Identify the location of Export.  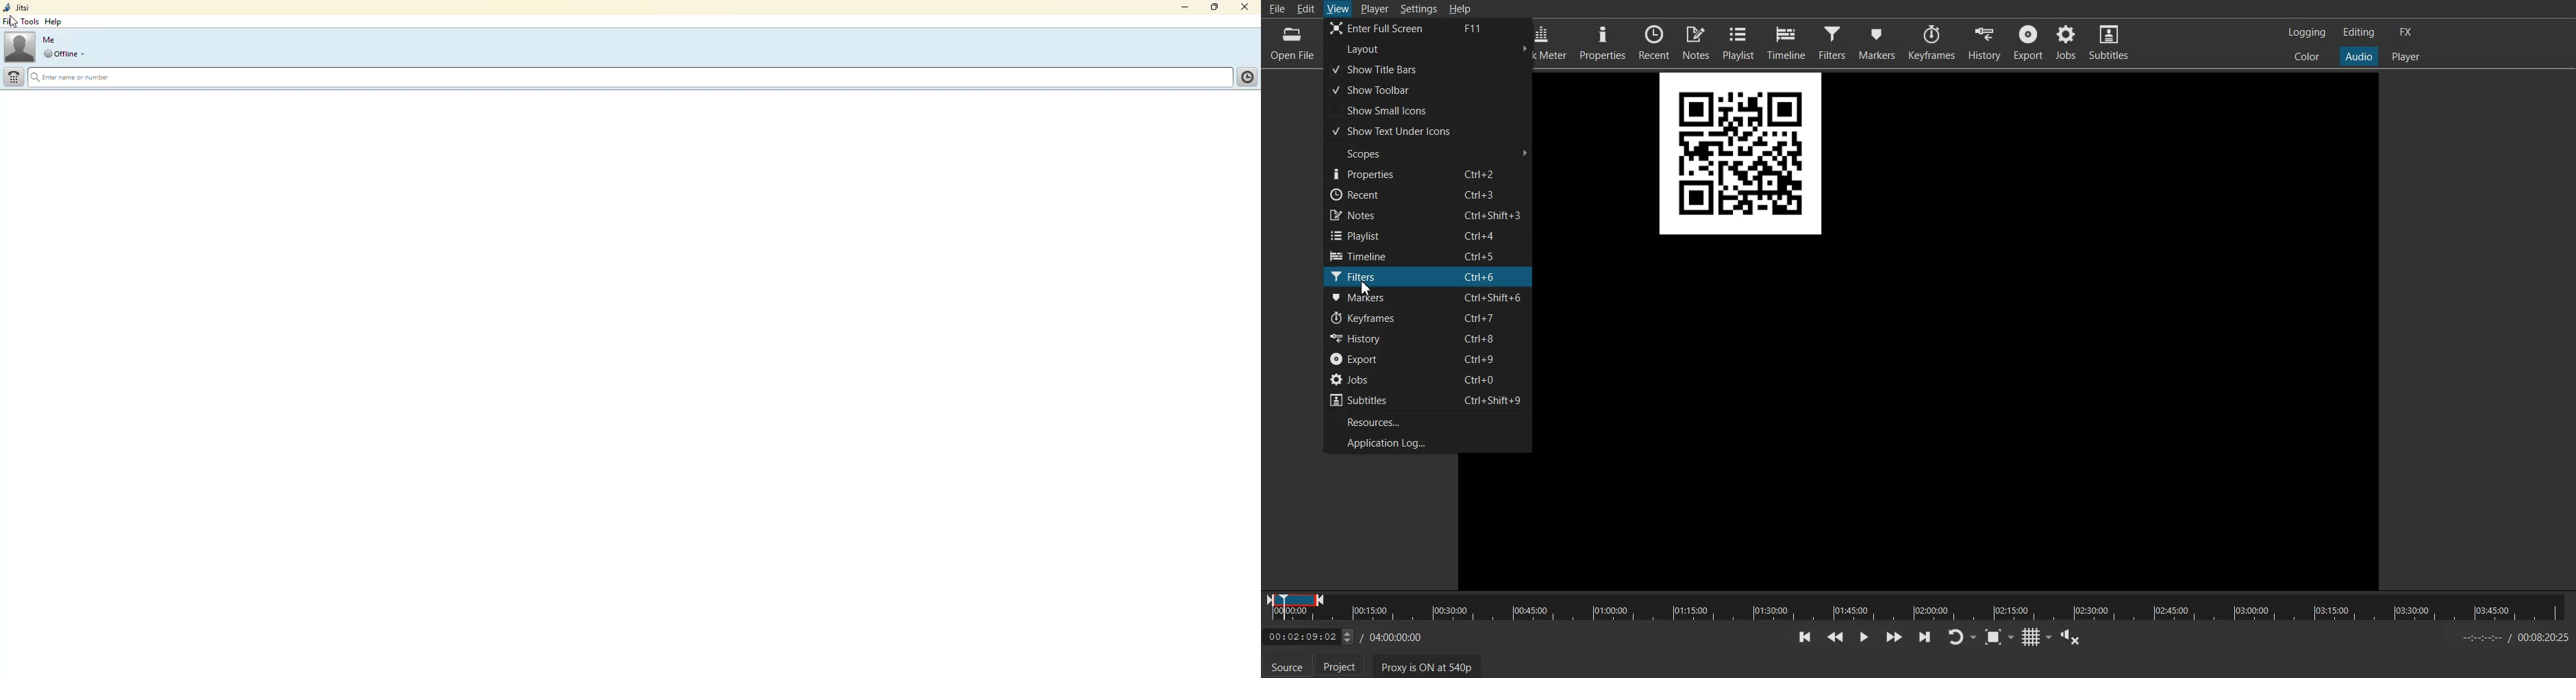
(2027, 43).